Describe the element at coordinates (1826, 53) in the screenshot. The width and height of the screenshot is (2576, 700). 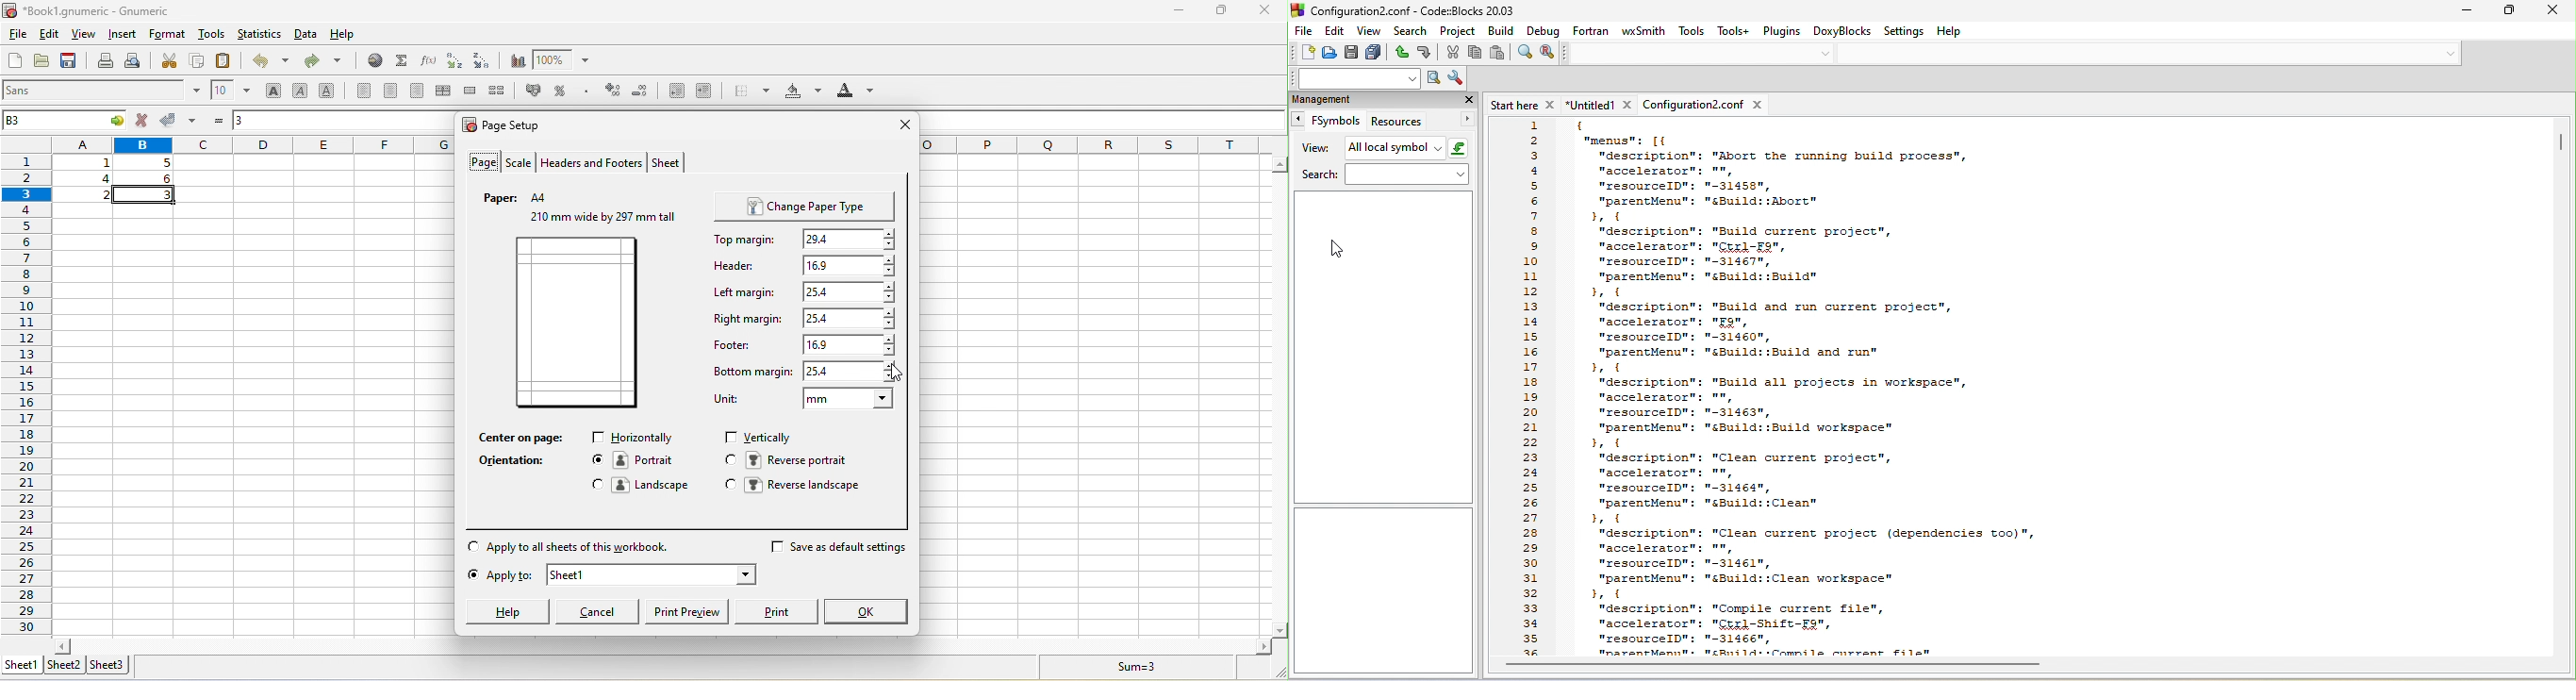
I see `down` at that location.